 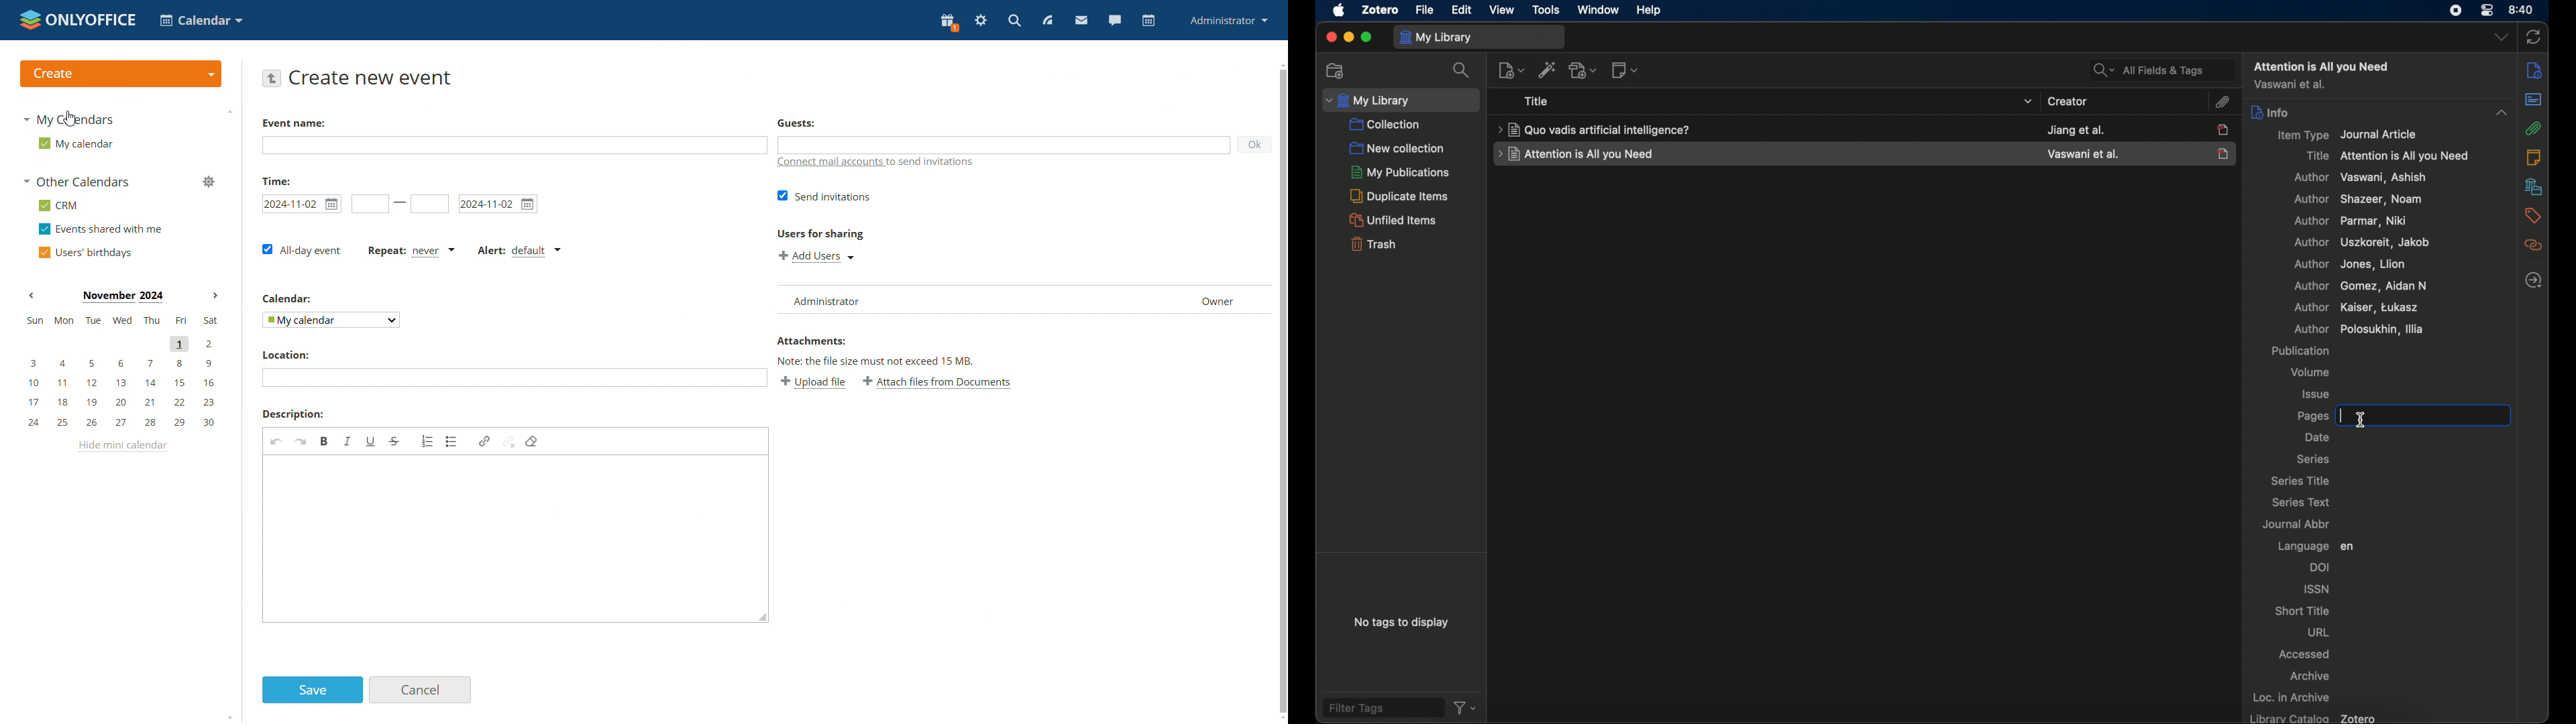 I want to click on my calendars, so click(x=71, y=118).